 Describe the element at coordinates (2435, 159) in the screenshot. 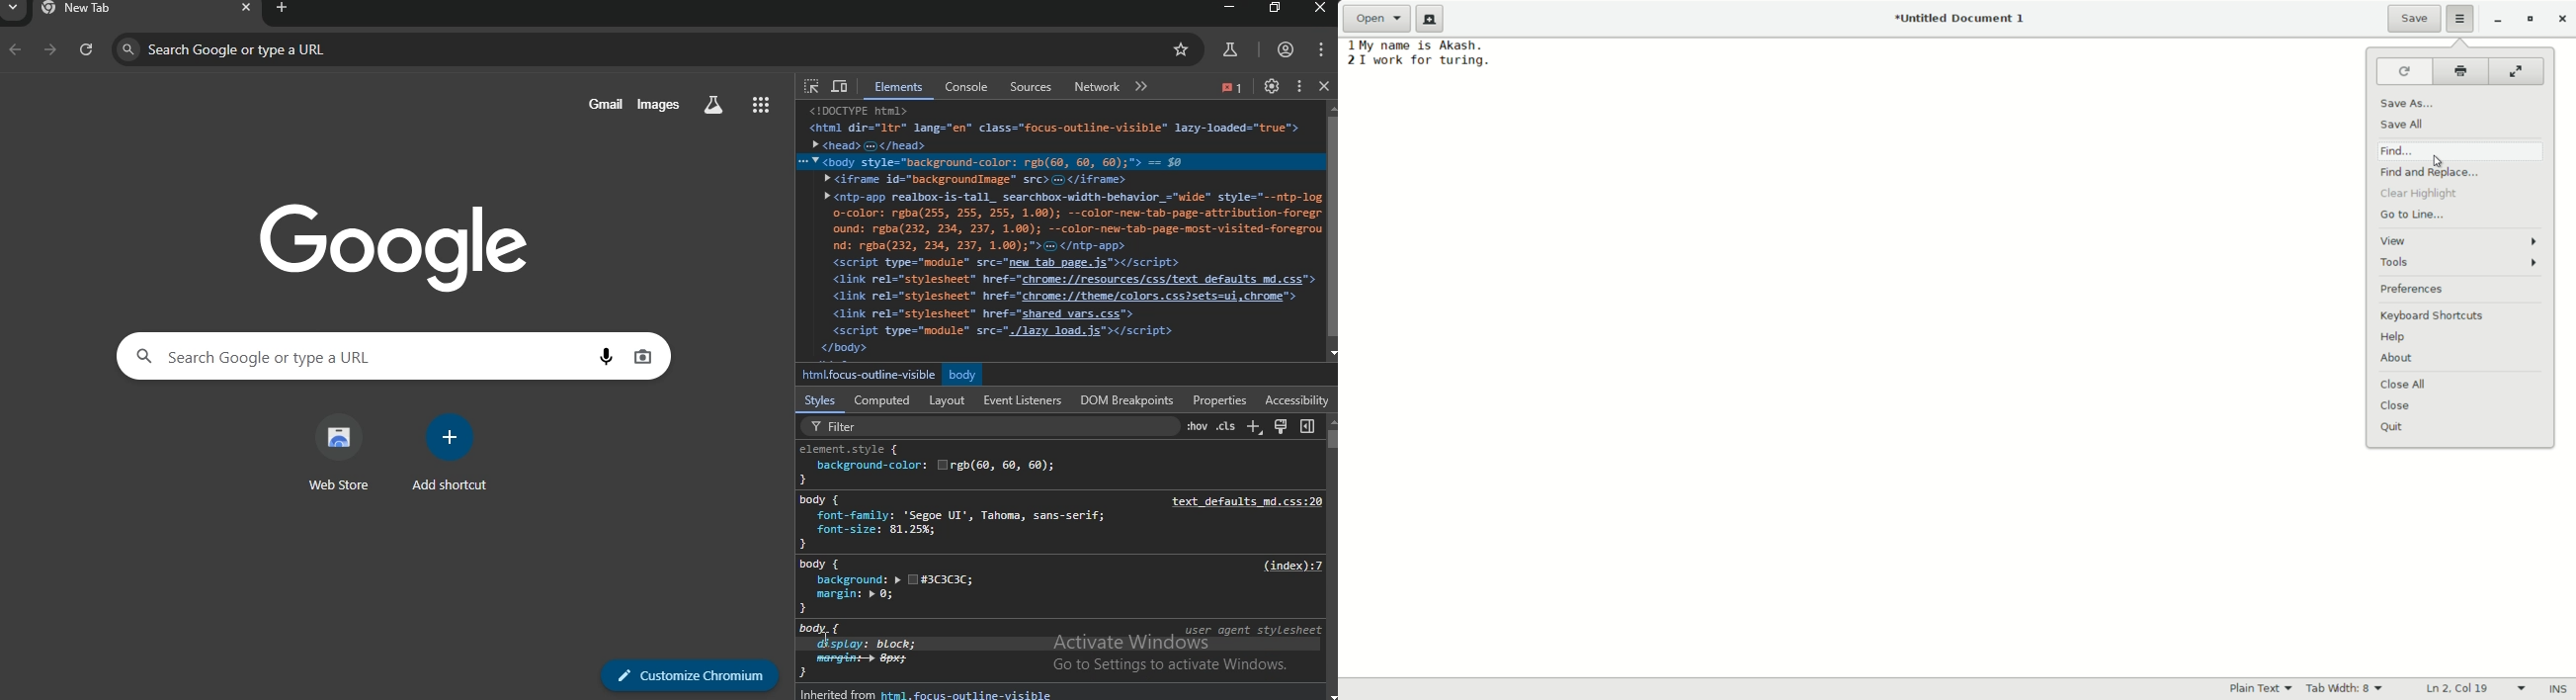

I see `cursor` at that location.